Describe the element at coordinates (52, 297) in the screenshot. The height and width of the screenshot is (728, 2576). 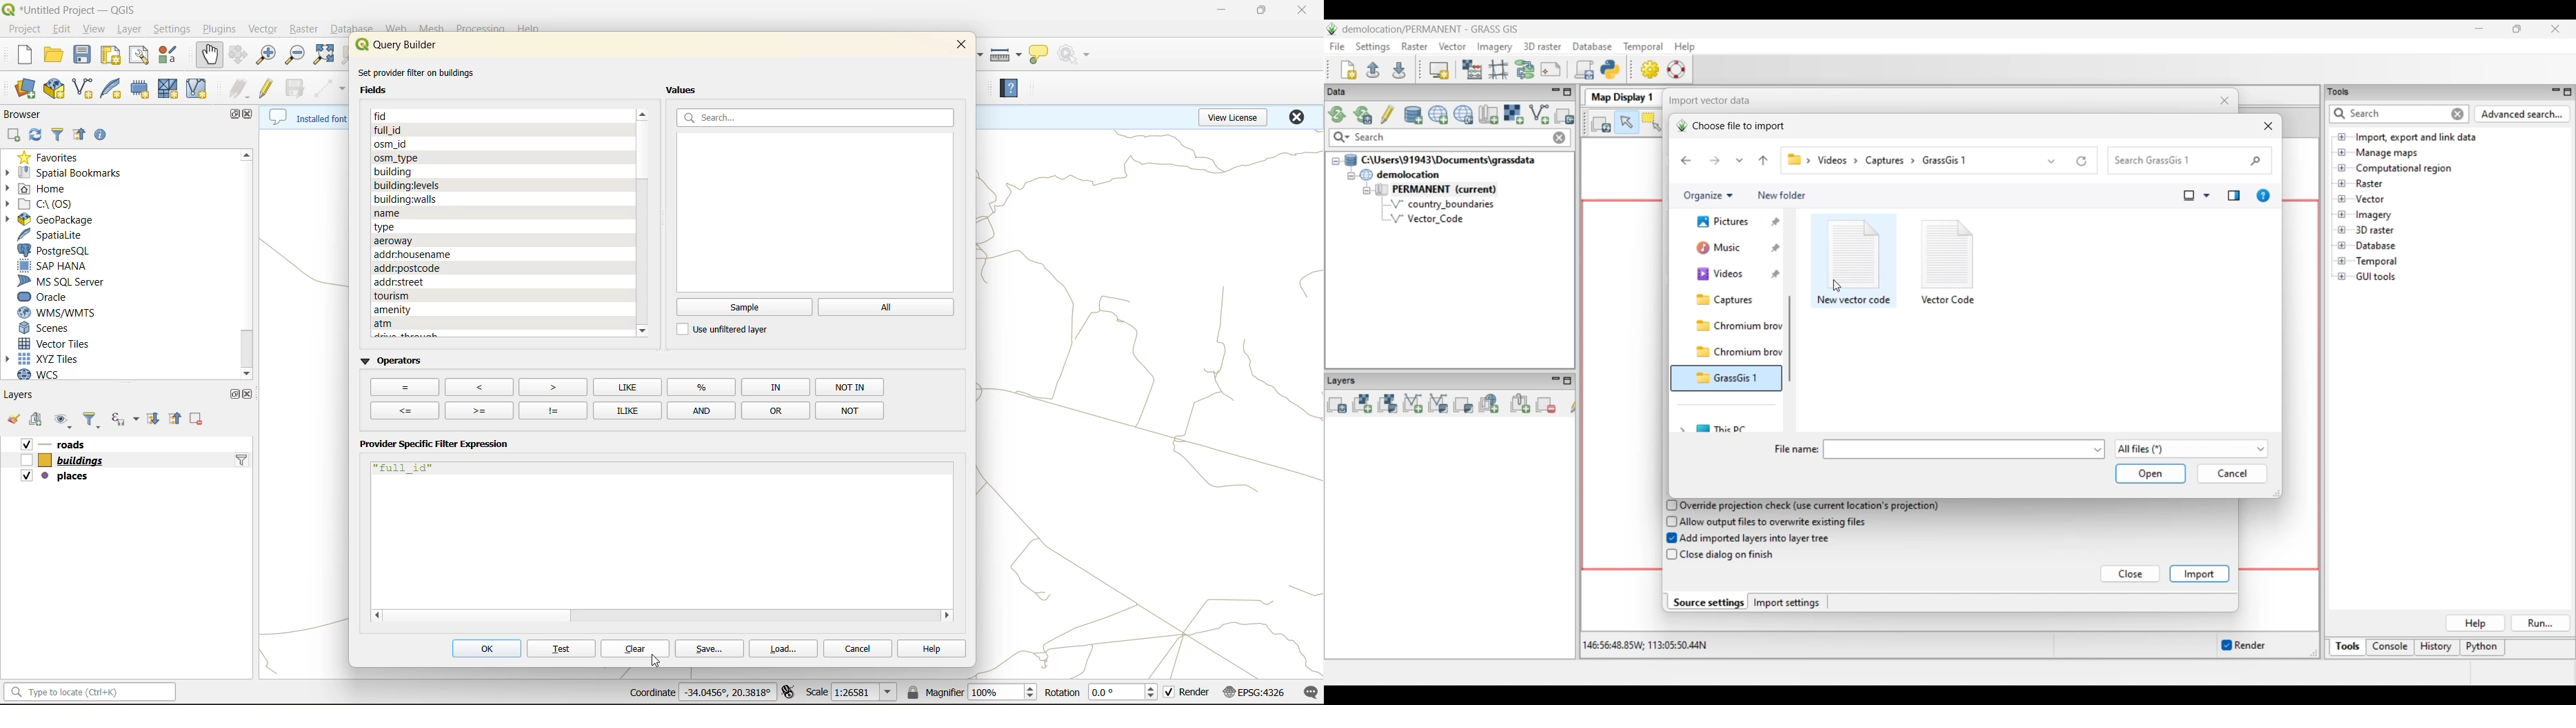
I see `oracle` at that location.